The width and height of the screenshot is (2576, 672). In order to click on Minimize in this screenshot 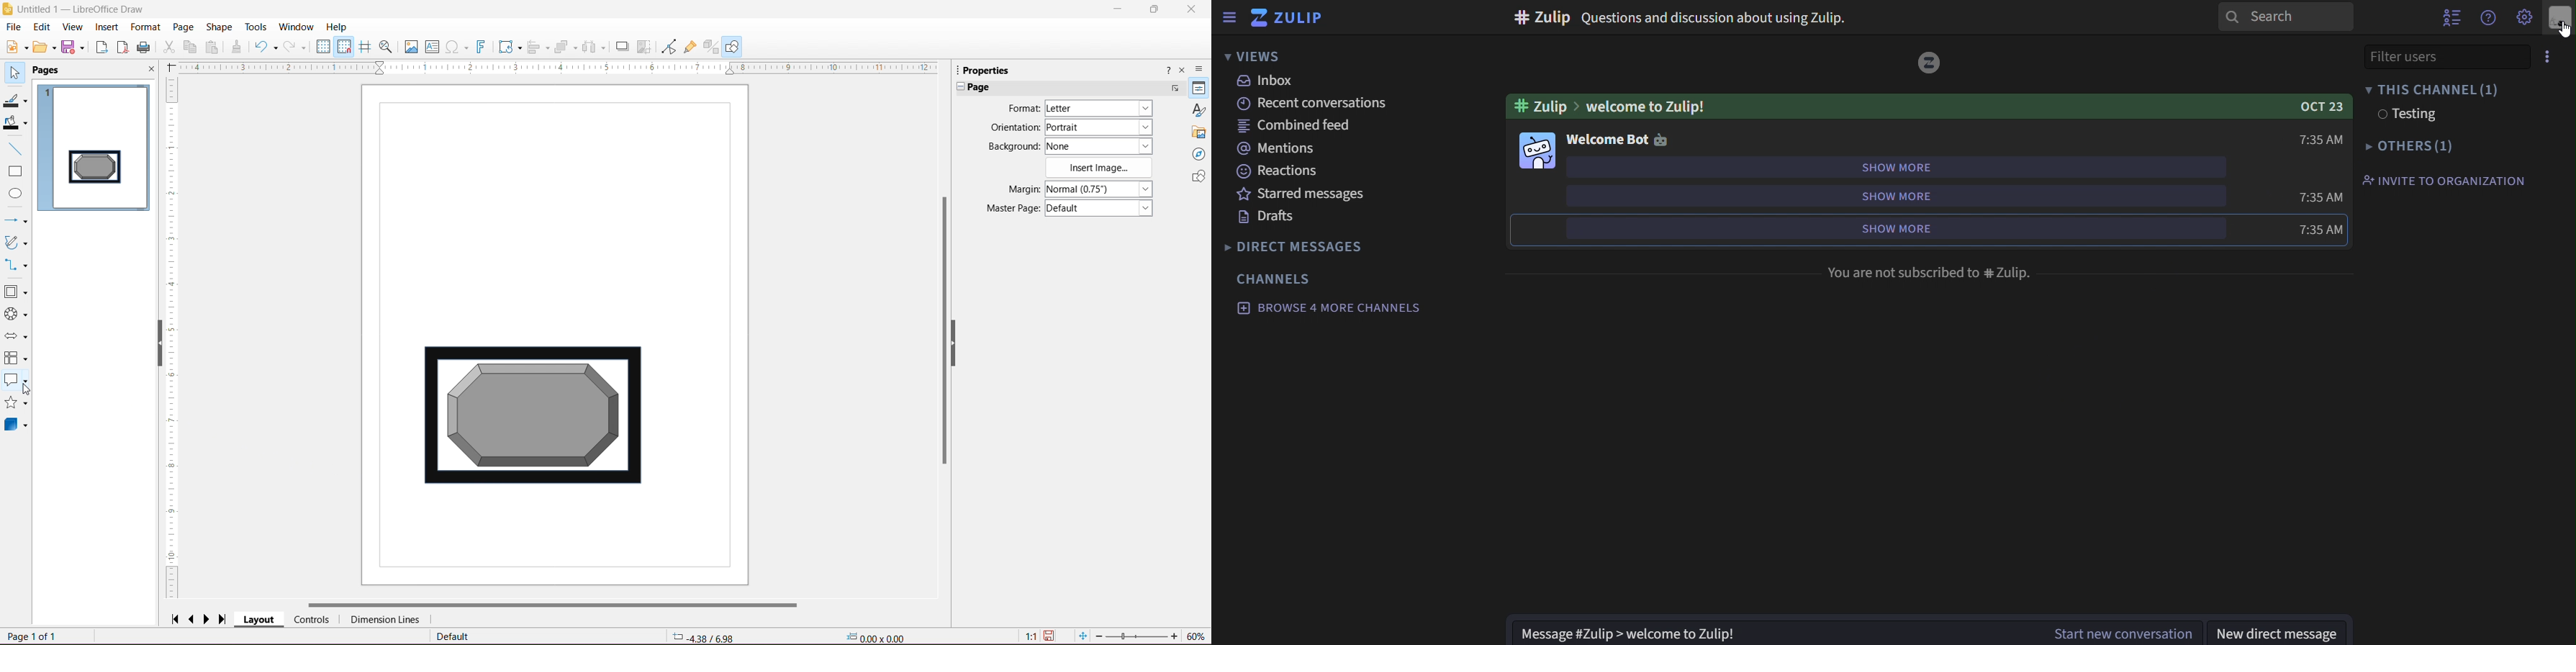, I will do `click(1119, 8)`.